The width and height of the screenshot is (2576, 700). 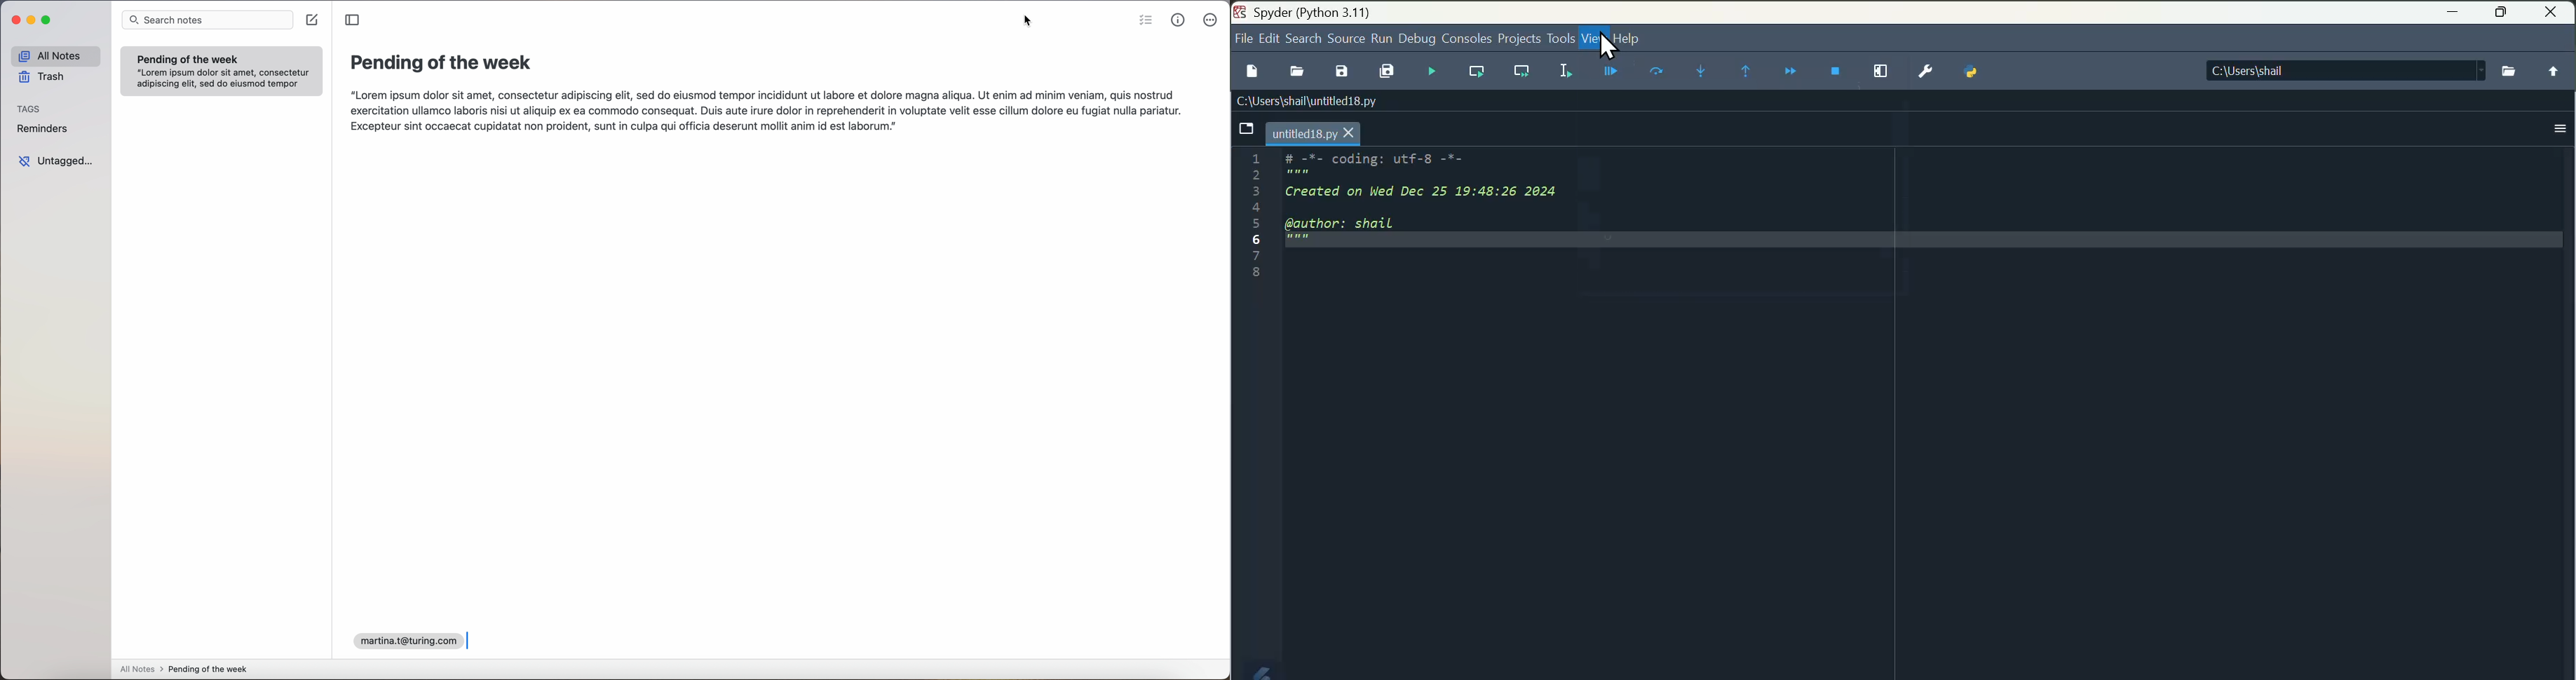 I want to click on Debug, so click(x=1418, y=37).